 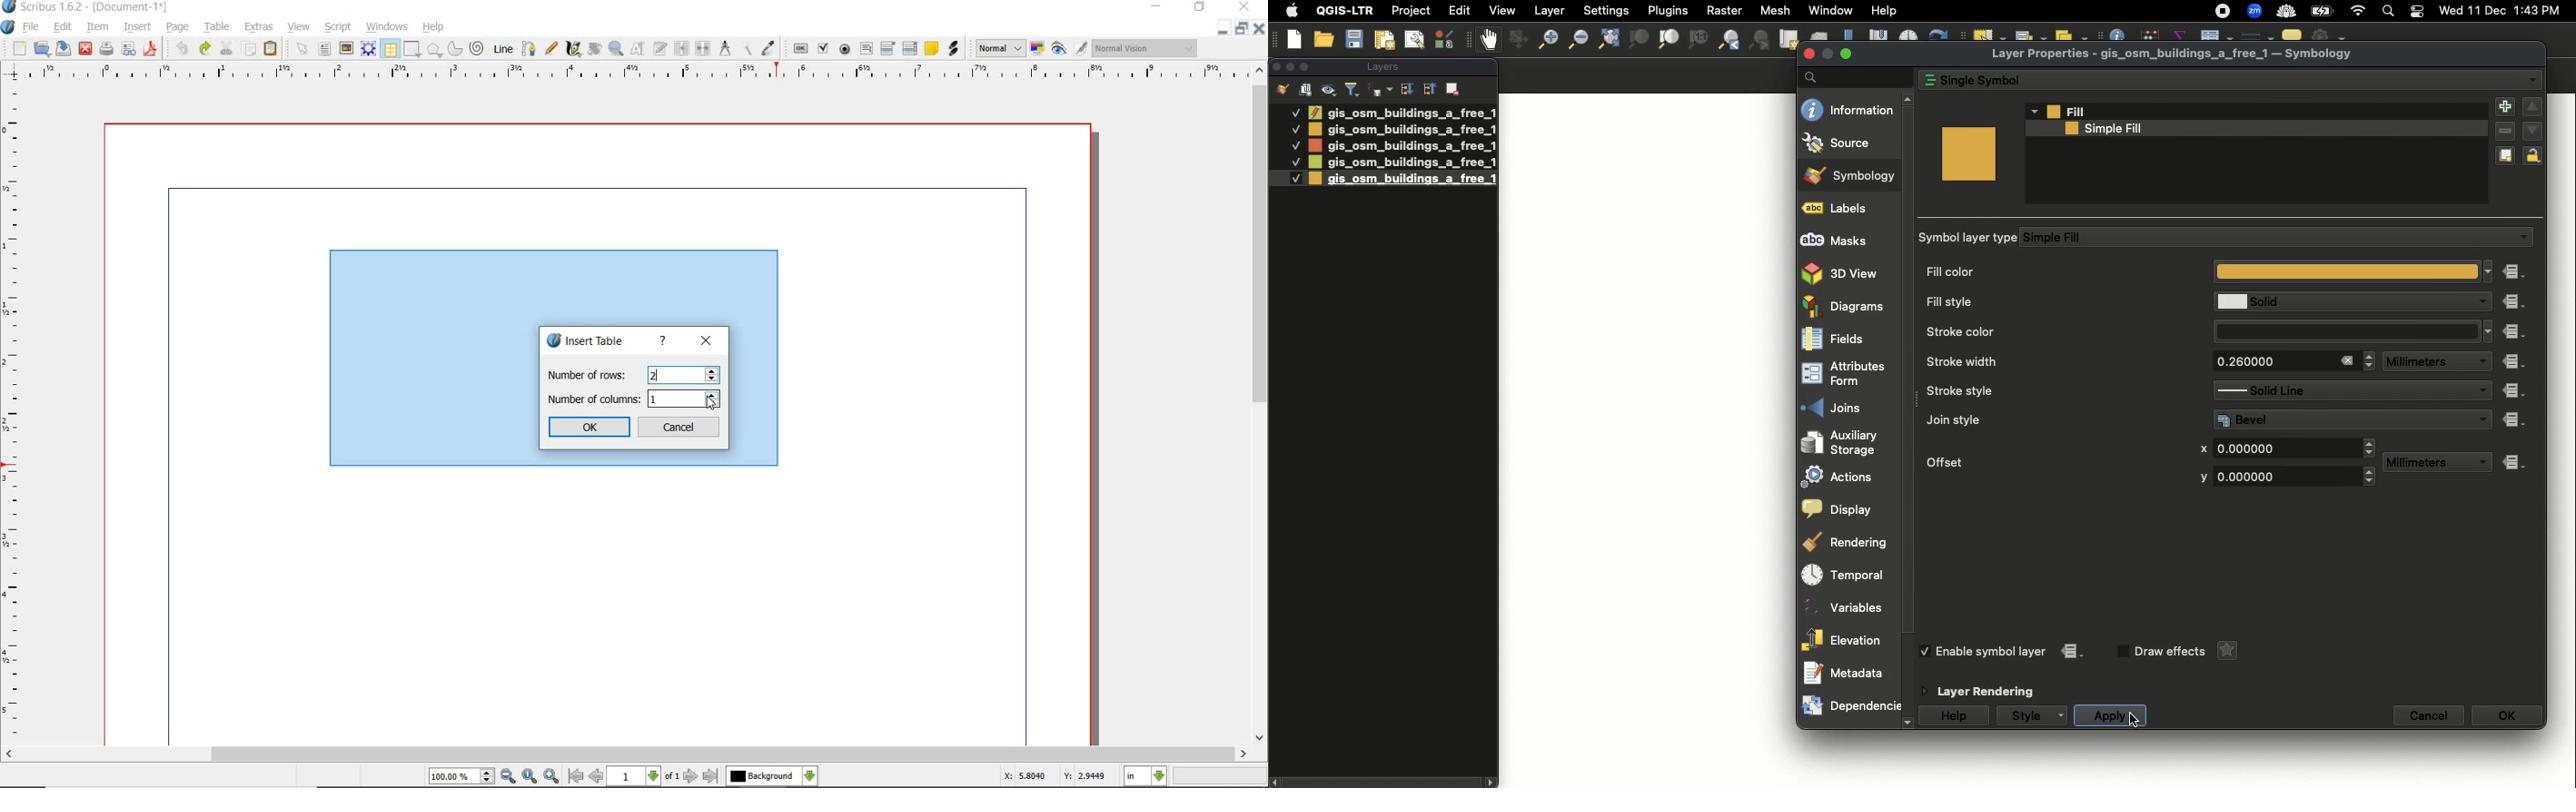 What do you see at coordinates (772, 776) in the screenshot?
I see `select the current layer` at bounding box center [772, 776].